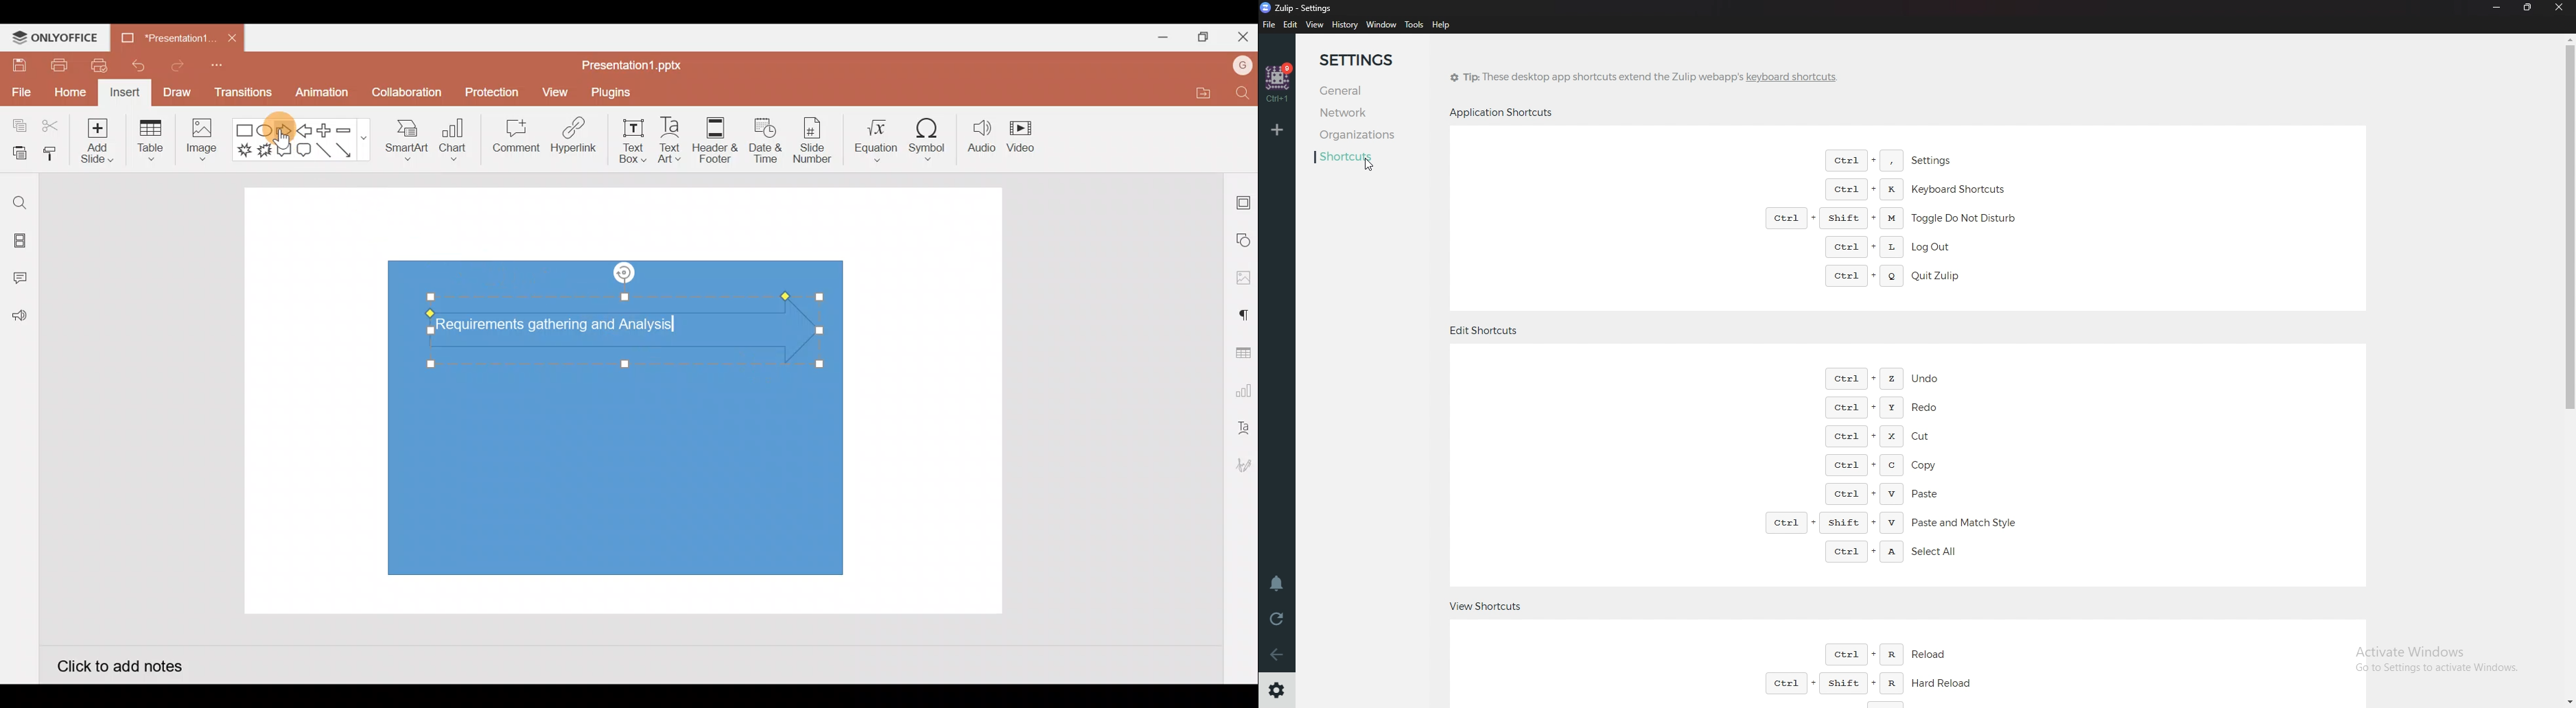  What do you see at coordinates (323, 96) in the screenshot?
I see `Animation` at bounding box center [323, 96].